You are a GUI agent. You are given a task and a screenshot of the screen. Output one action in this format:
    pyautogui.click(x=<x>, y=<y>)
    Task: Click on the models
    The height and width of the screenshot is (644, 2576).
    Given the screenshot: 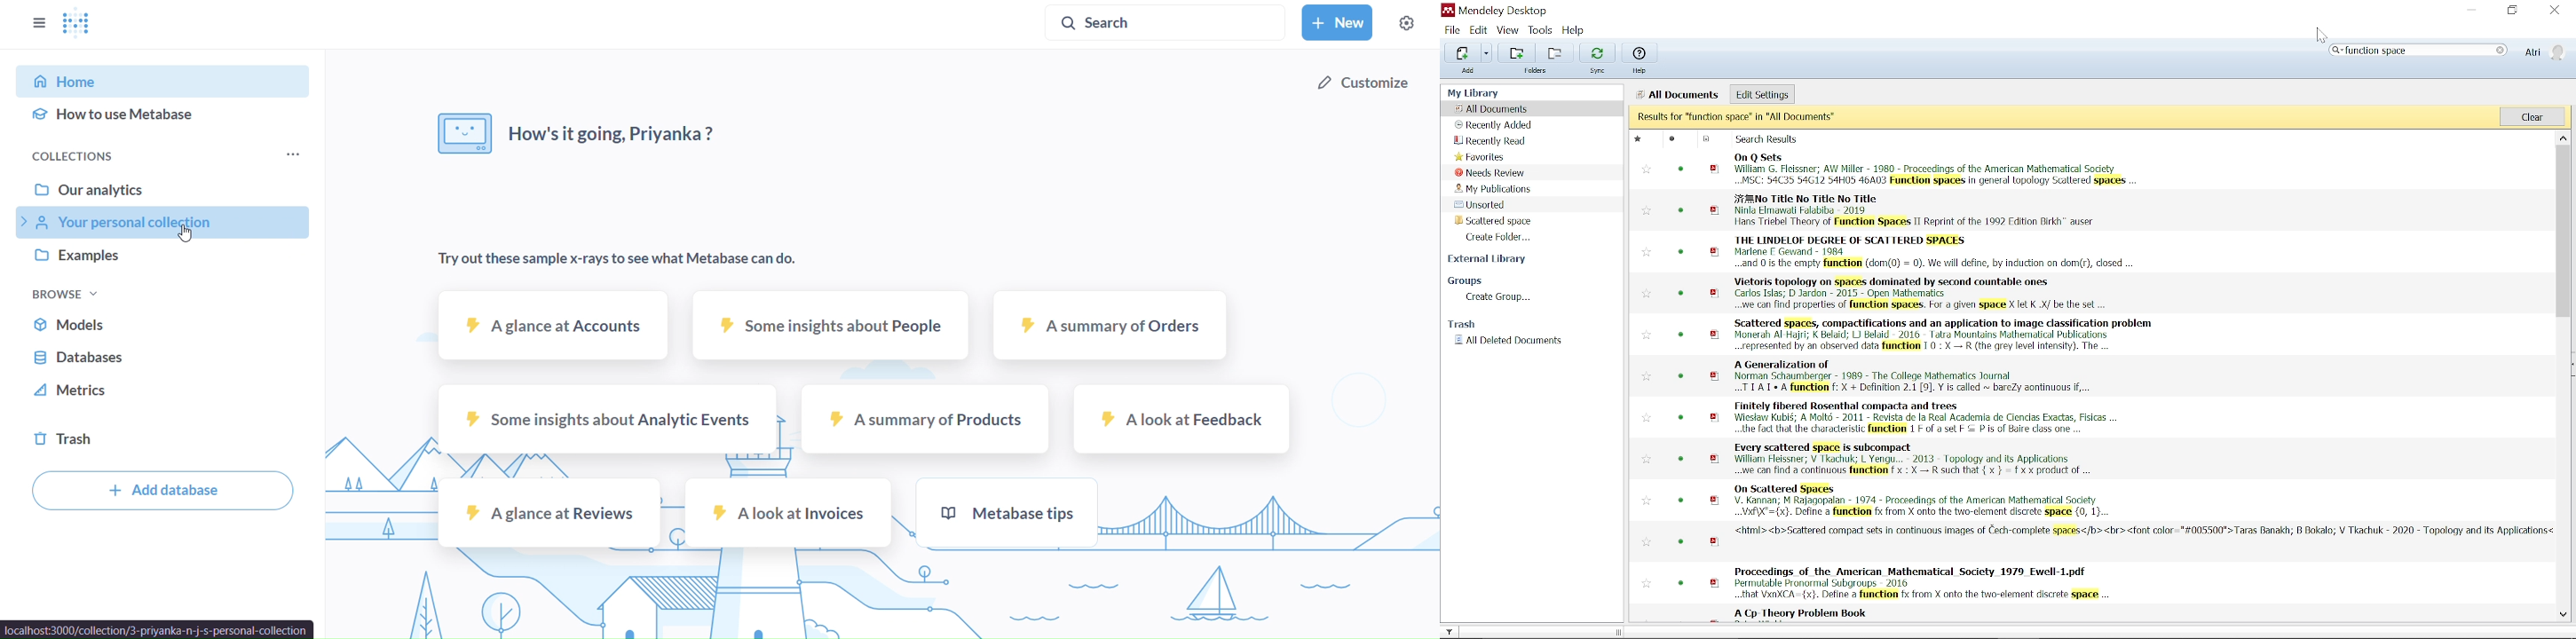 What is the action you would take?
    pyautogui.click(x=164, y=323)
    